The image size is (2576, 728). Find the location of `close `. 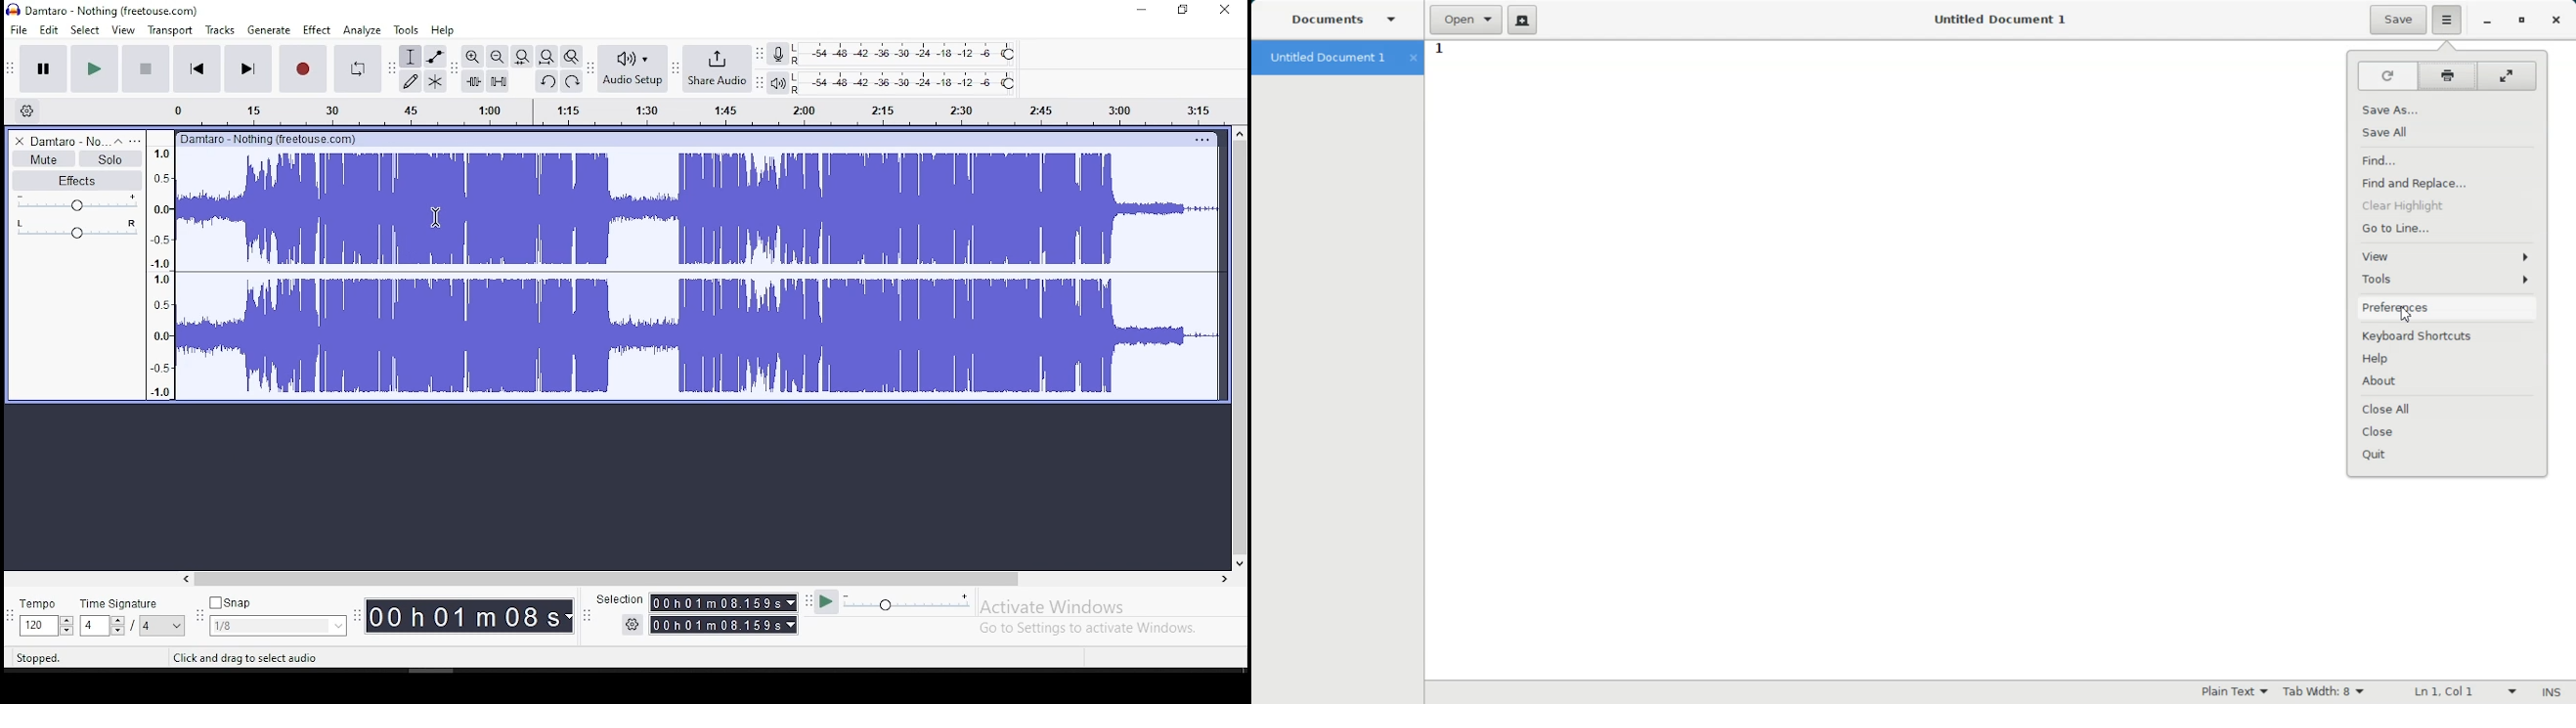

close  is located at coordinates (1222, 10).